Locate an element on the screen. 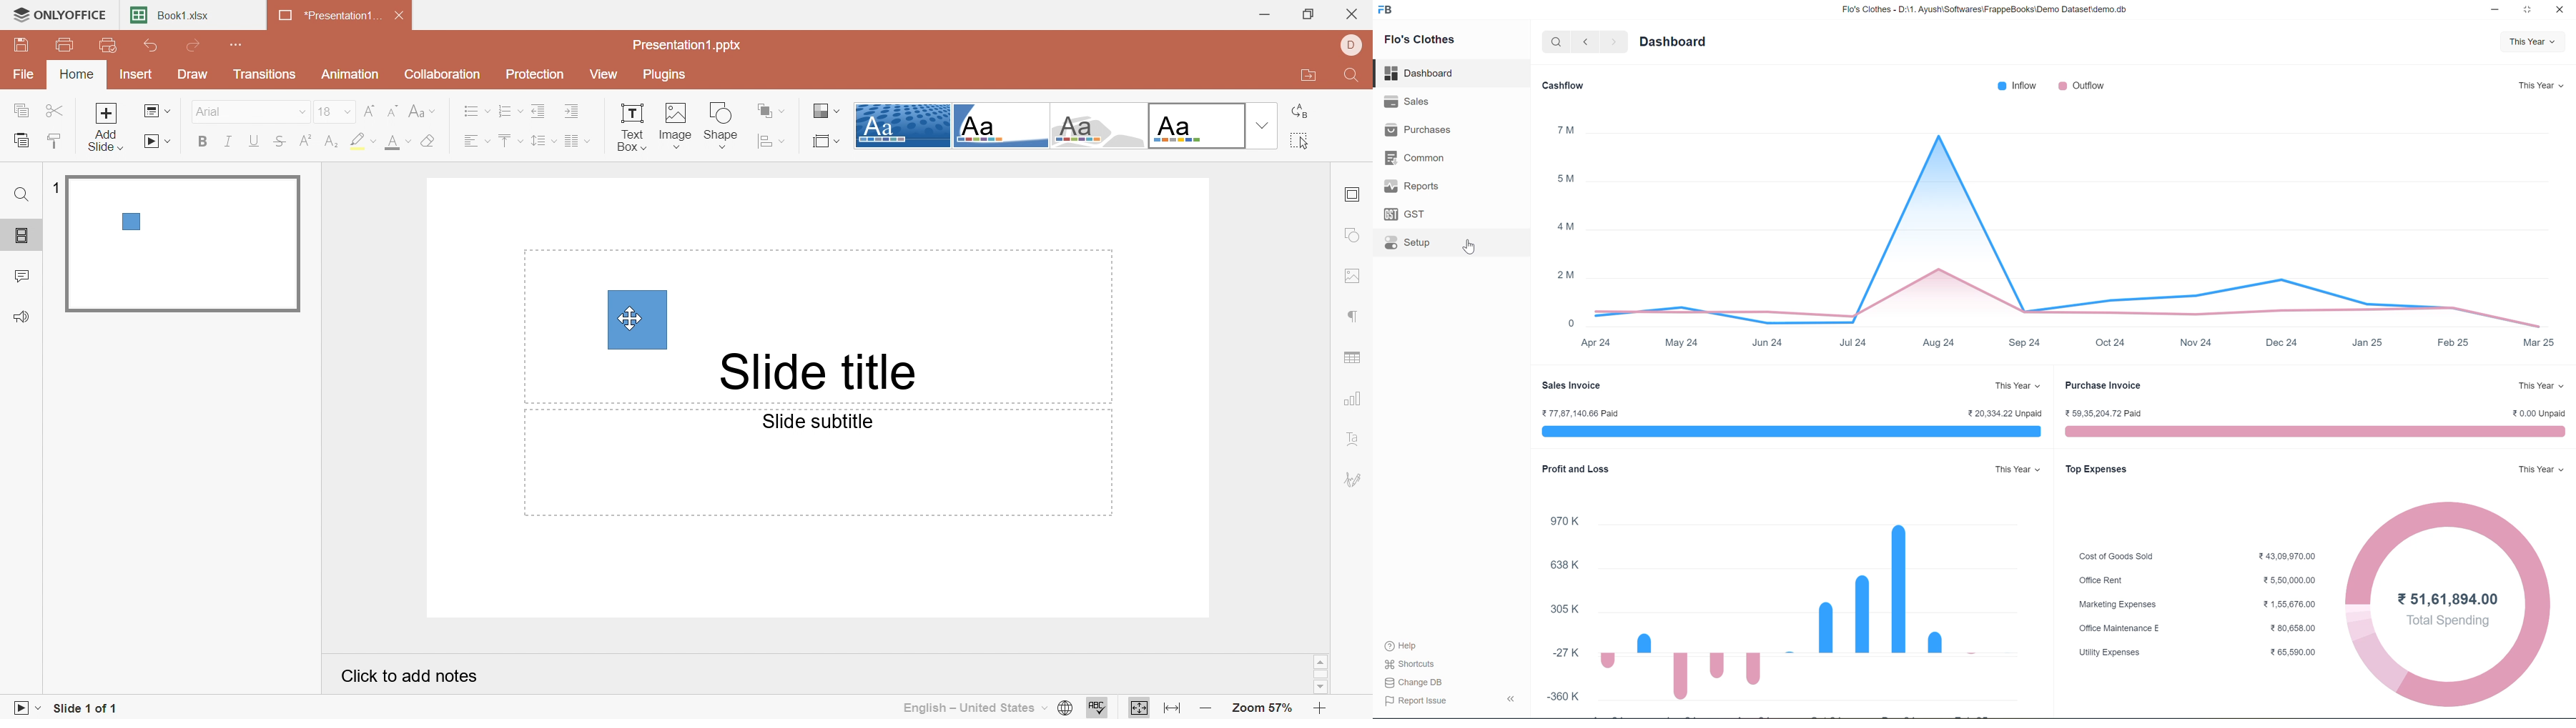 Image resolution: width=2576 pixels, height=728 pixels. maximize is located at coordinates (2528, 8).